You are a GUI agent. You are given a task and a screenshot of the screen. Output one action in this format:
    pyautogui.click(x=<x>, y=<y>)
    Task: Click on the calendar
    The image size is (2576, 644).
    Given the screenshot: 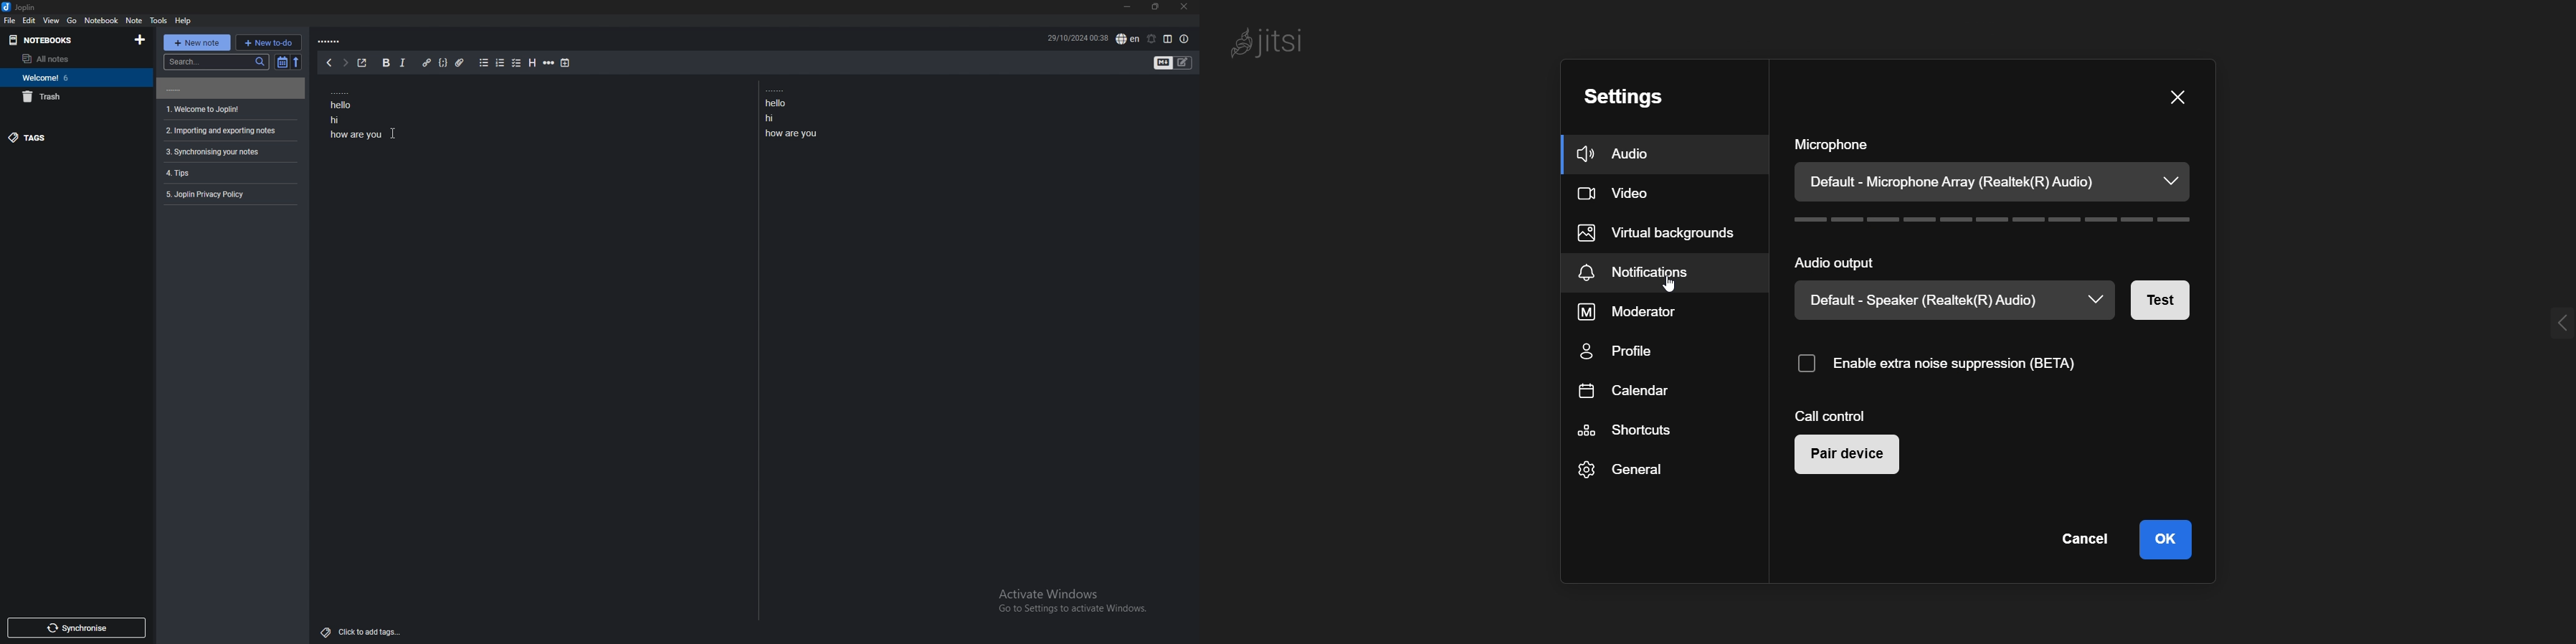 What is the action you would take?
    pyautogui.click(x=1630, y=392)
    